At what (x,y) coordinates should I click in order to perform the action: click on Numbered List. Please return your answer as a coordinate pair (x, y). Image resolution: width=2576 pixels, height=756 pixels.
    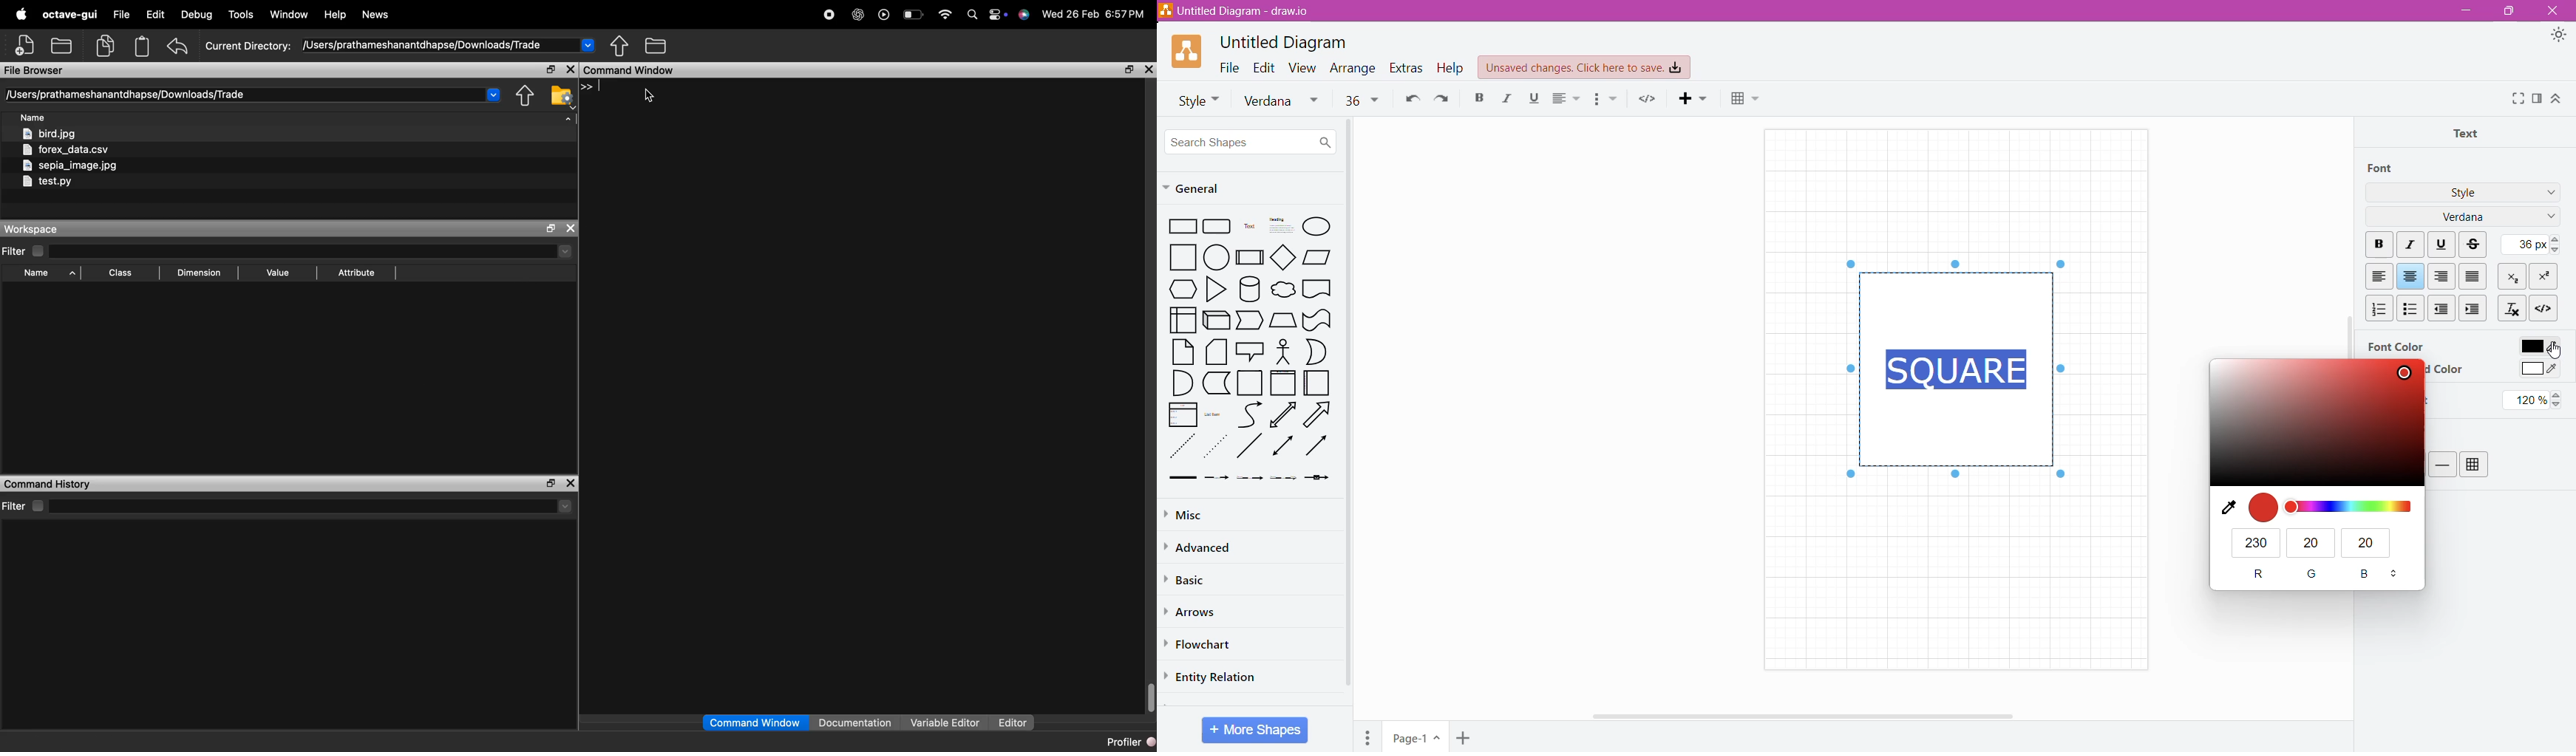
    Looking at the image, I should click on (2376, 308).